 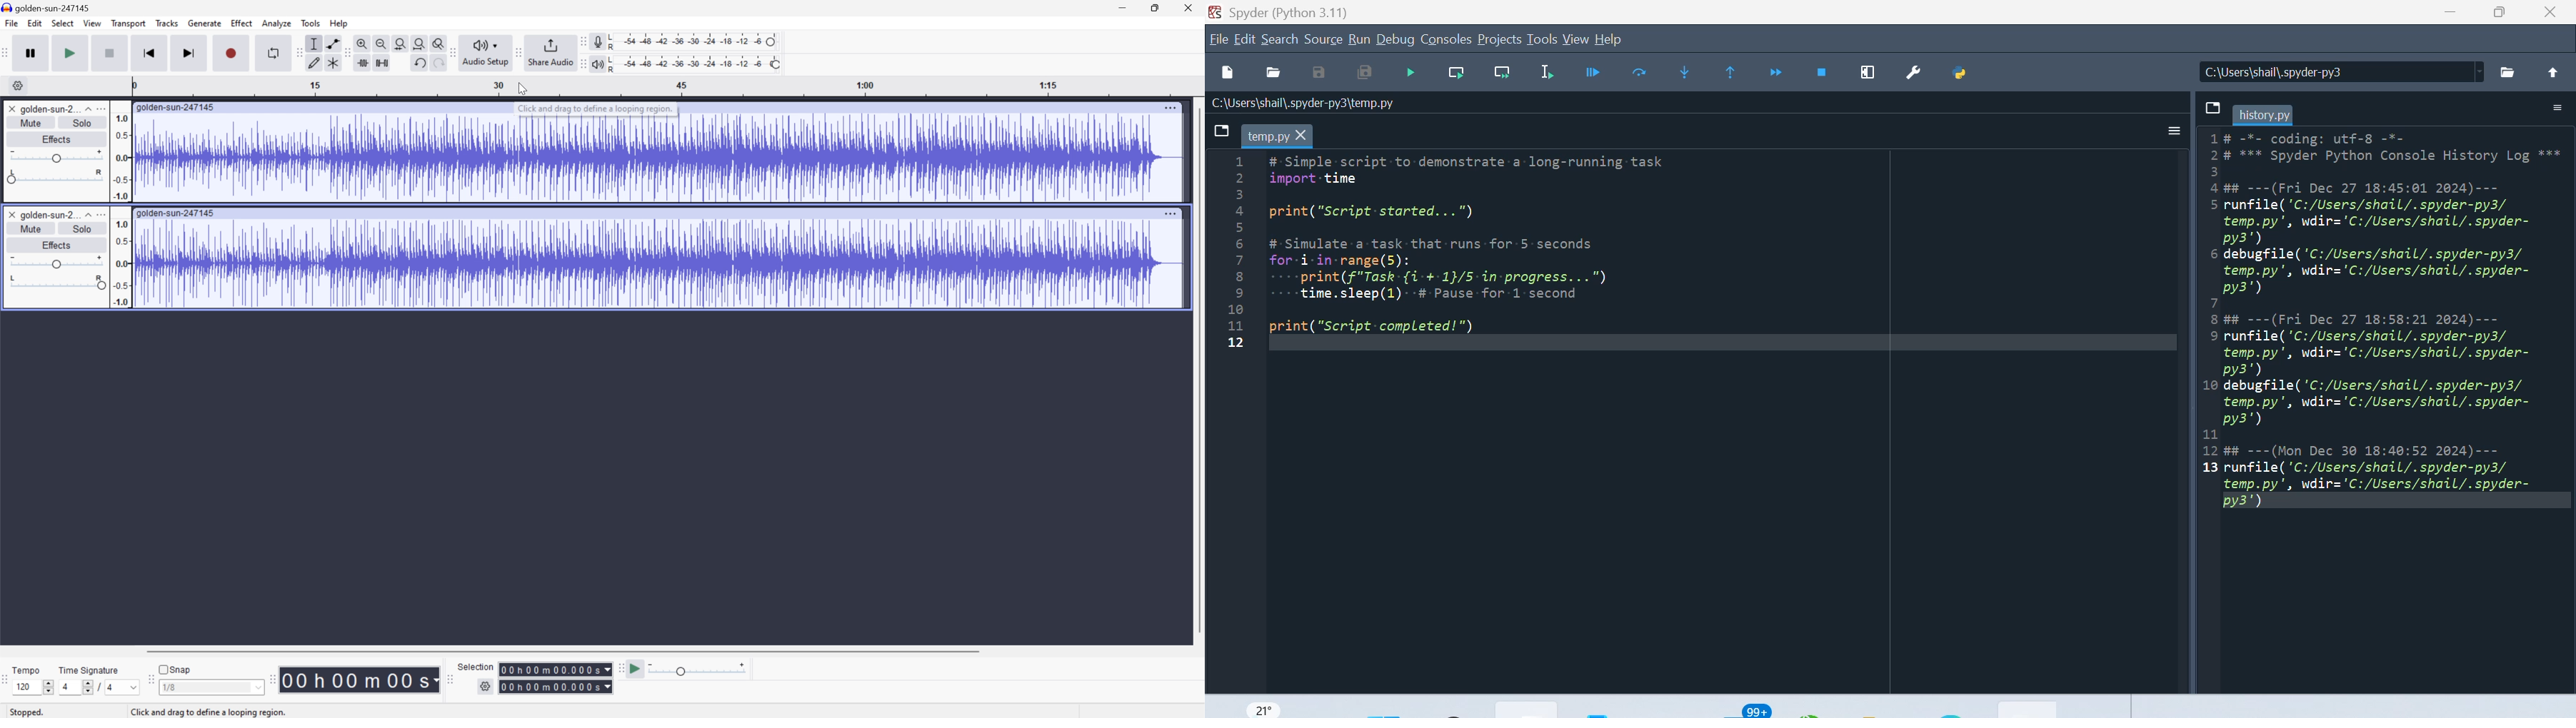 I want to click on Playback: 1.000 x, so click(x=698, y=671).